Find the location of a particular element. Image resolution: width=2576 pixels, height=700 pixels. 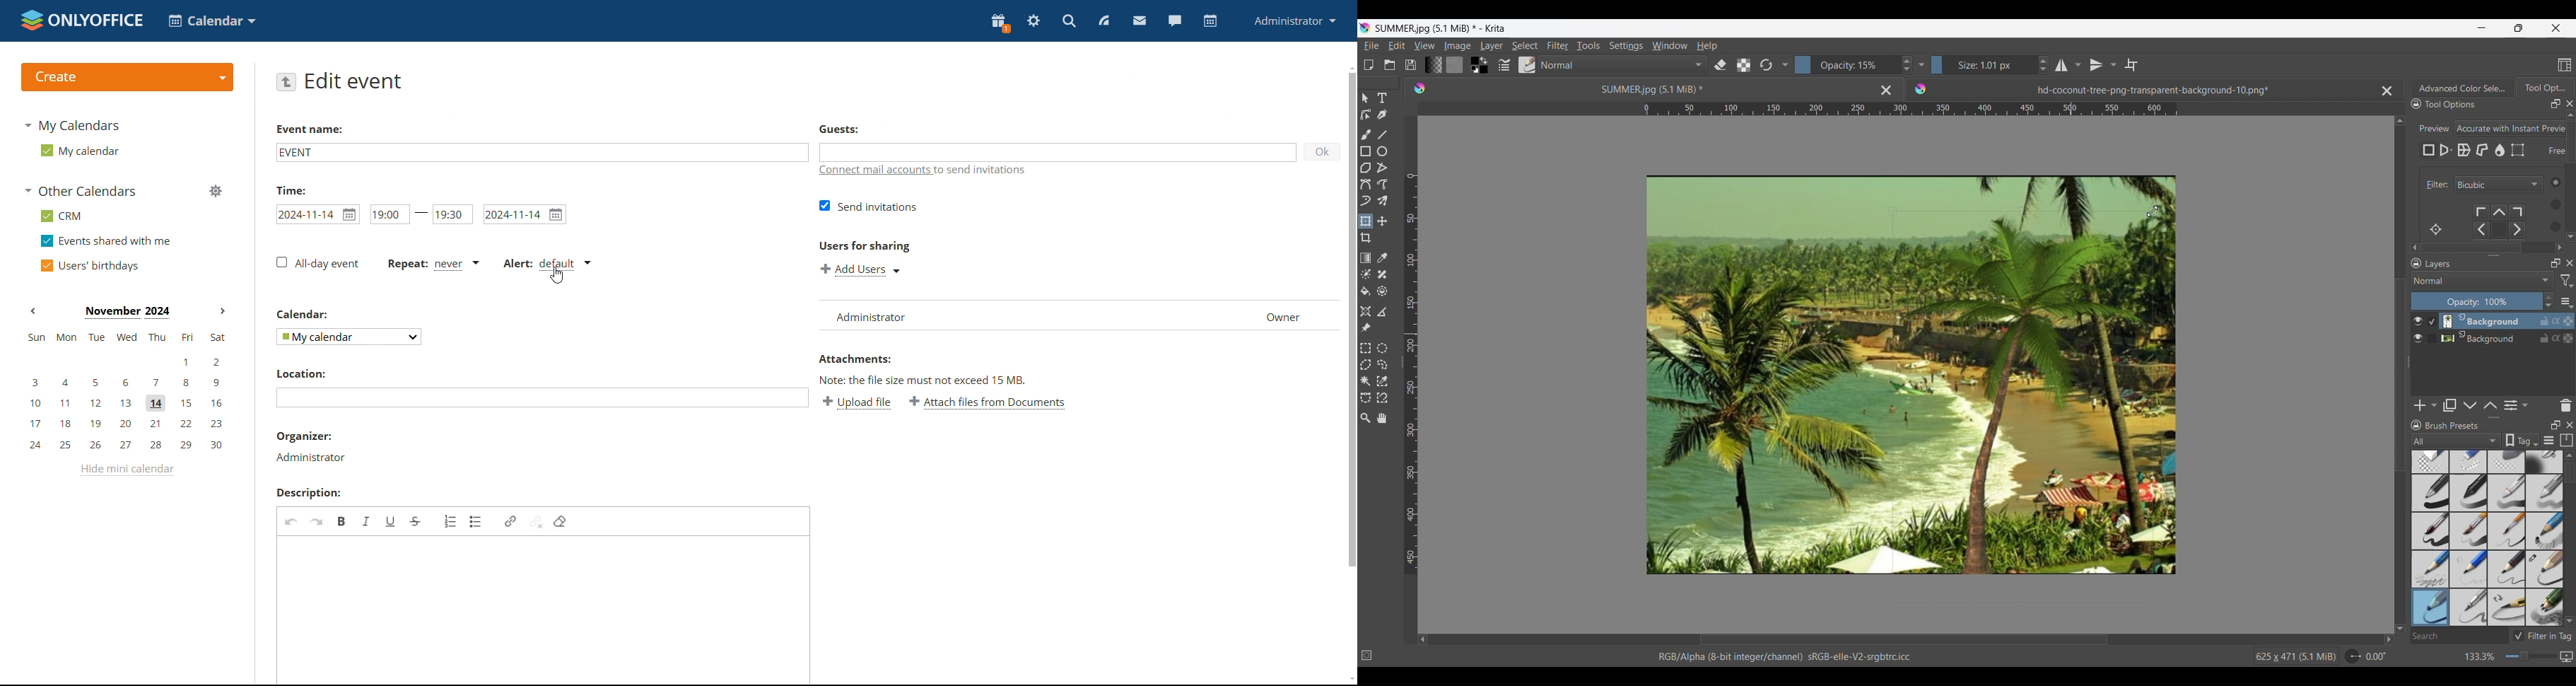

undo is located at coordinates (292, 521).